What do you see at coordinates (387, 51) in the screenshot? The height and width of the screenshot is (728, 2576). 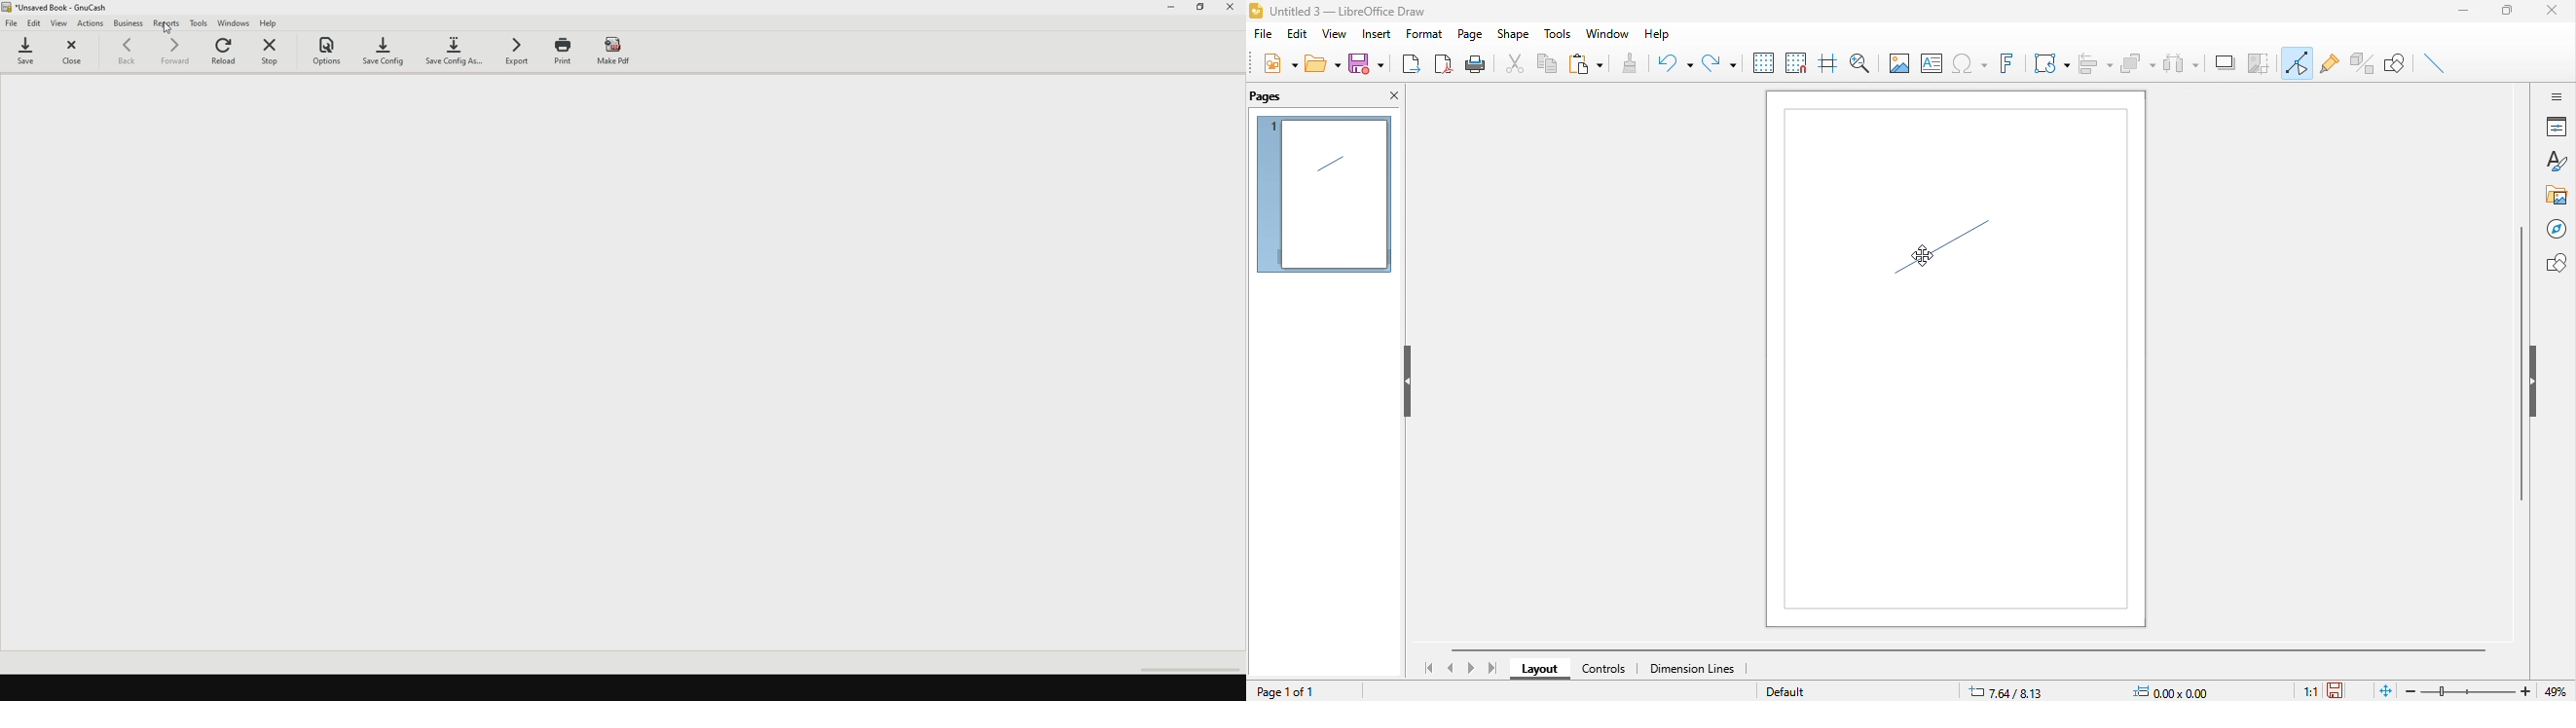 I see `save config` at bounding box center [387, 51].